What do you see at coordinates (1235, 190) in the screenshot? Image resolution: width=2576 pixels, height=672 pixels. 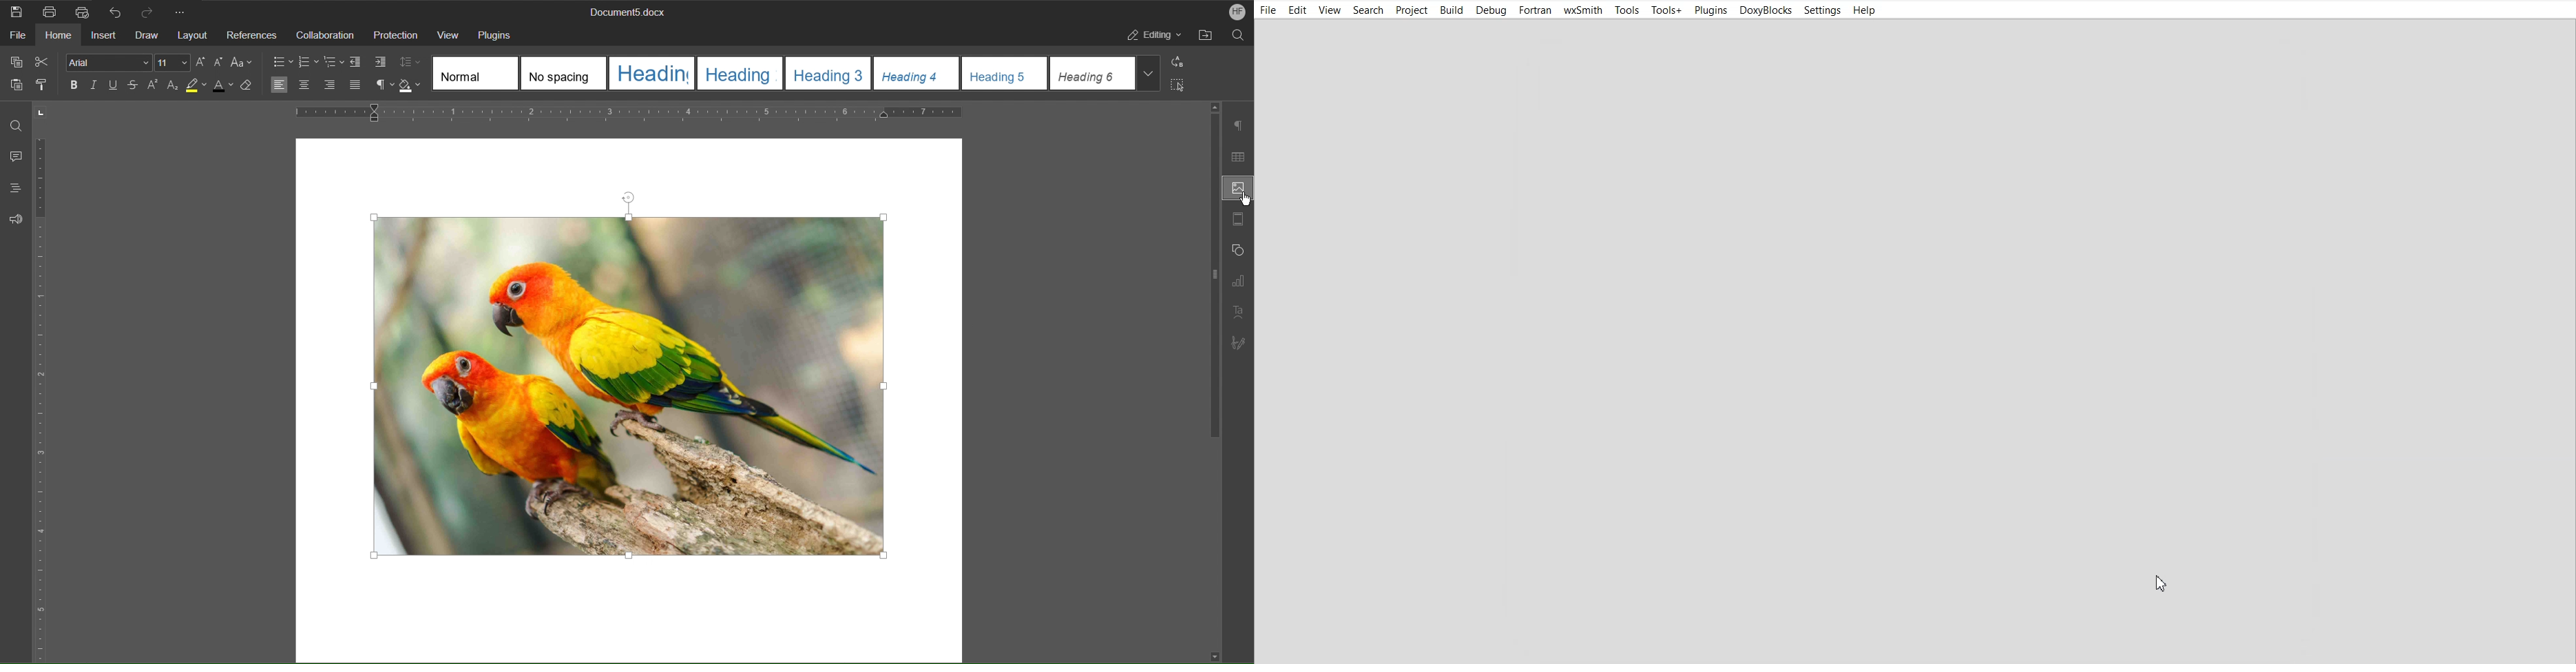 I see `Image Settings` at bounding box center [1235, 190].